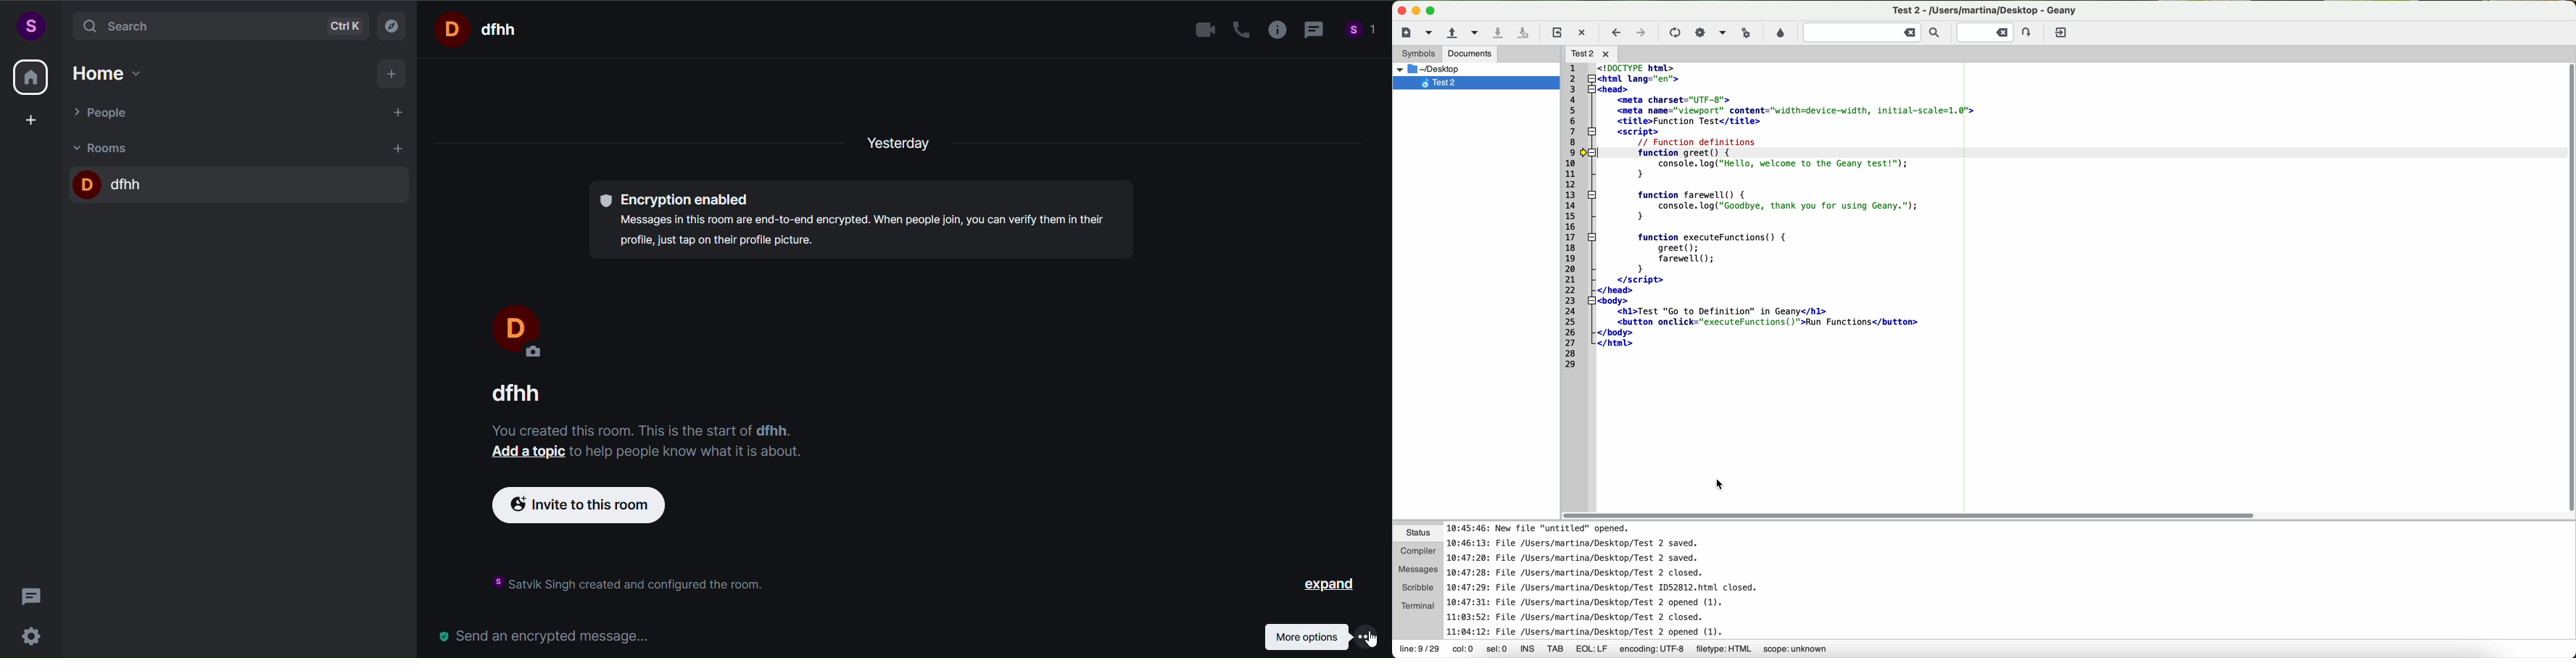 This screenshot has height=672, width=2576. Describe the element at coordinates (1320, 636) in the screenshot. I see `more options` at that location.